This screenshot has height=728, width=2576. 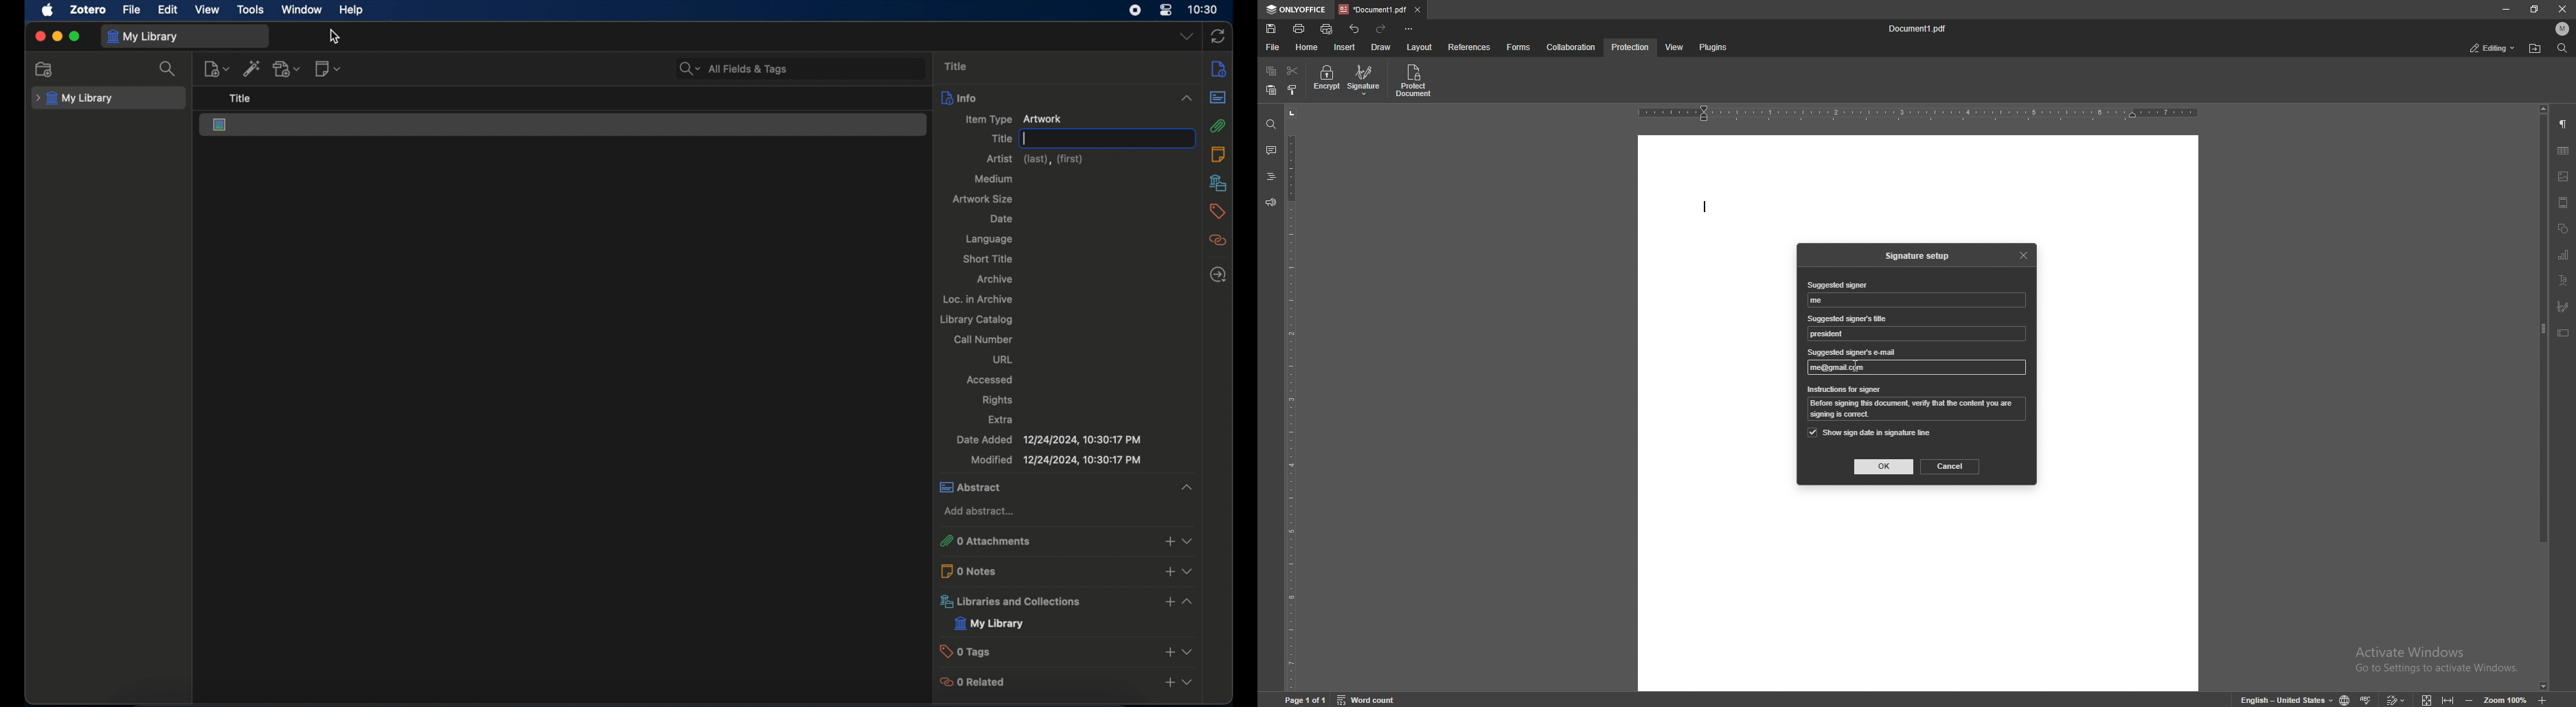 What do you see at coordinates (1003, 360) in the screenshot?
I see `url` at bounding box center [1003, 360].